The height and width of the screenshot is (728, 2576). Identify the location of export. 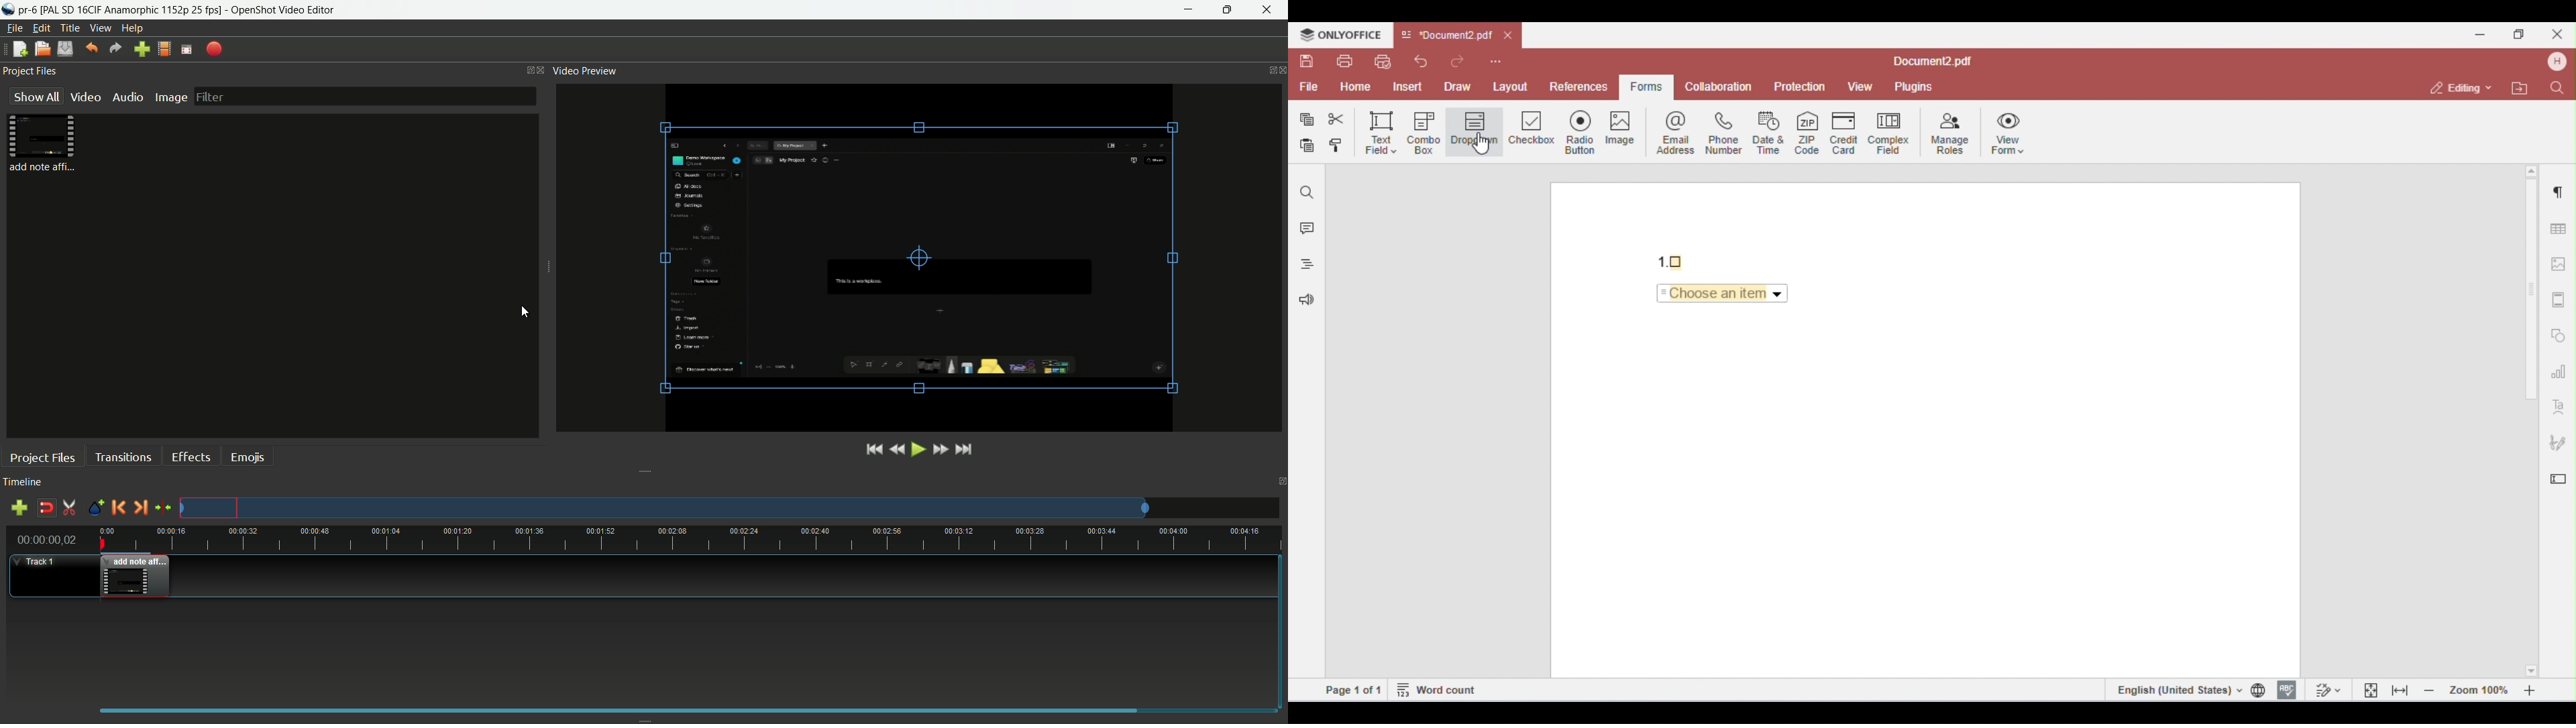
(215, 50).